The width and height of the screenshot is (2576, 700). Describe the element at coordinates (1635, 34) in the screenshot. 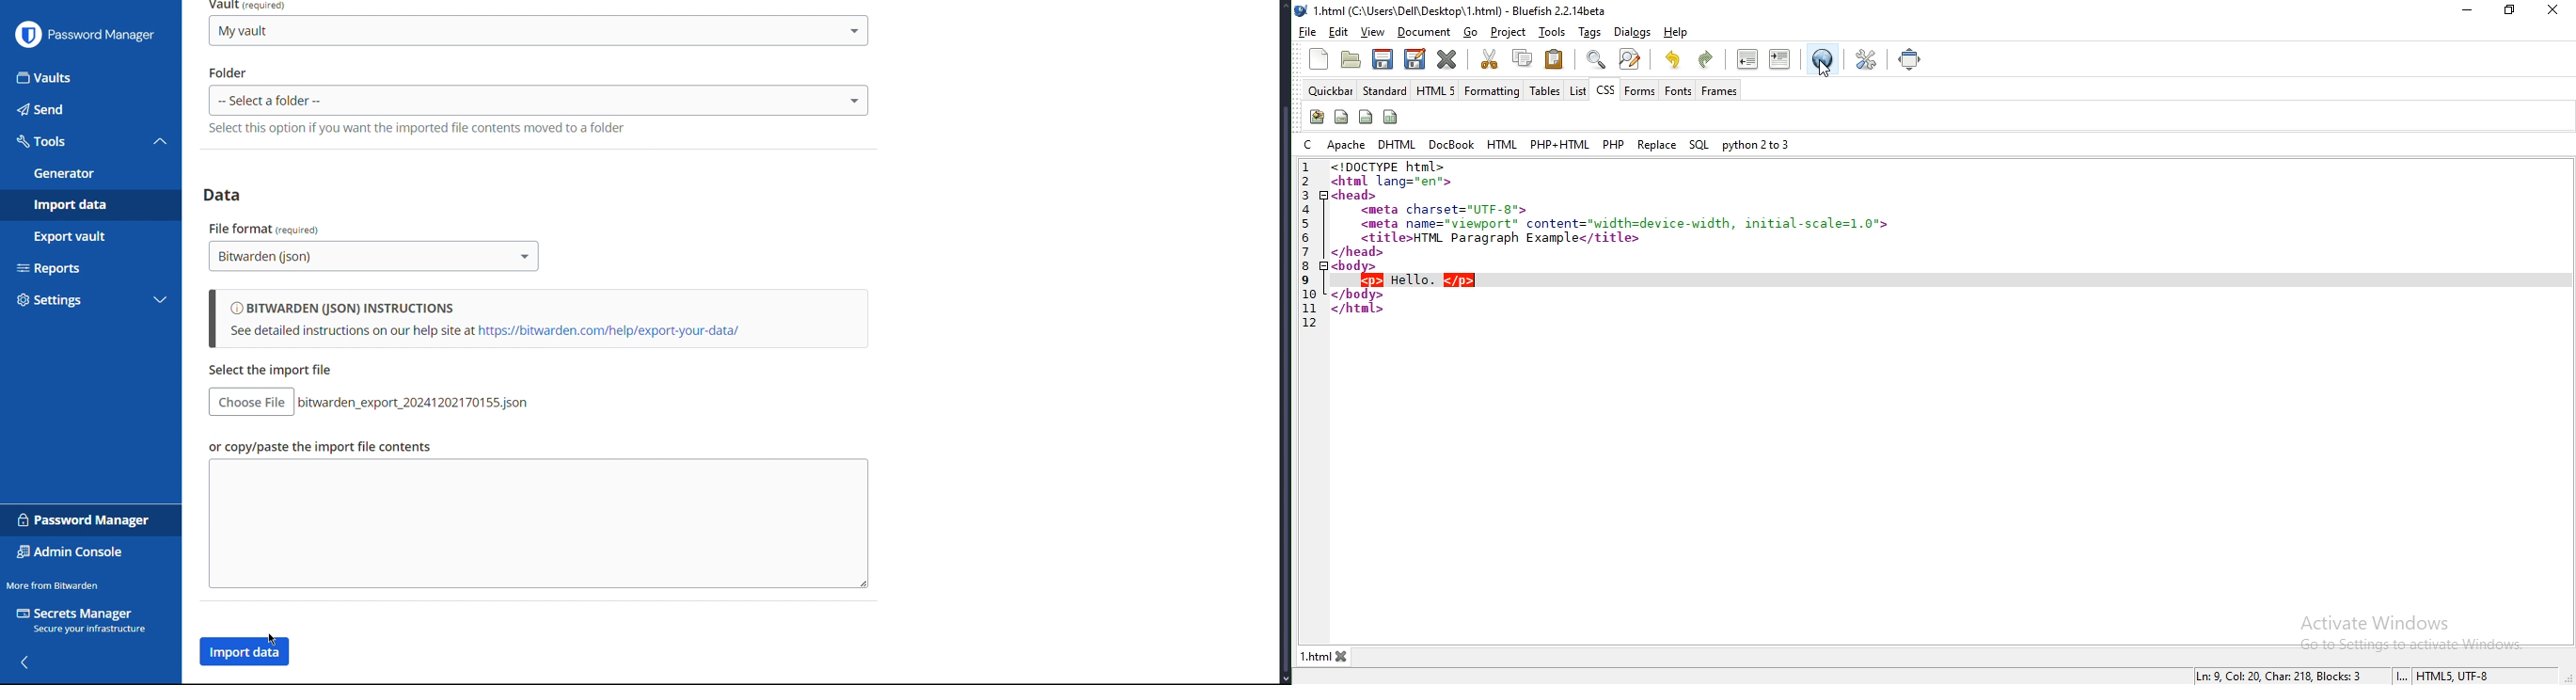

I see `dialogs` at that location.